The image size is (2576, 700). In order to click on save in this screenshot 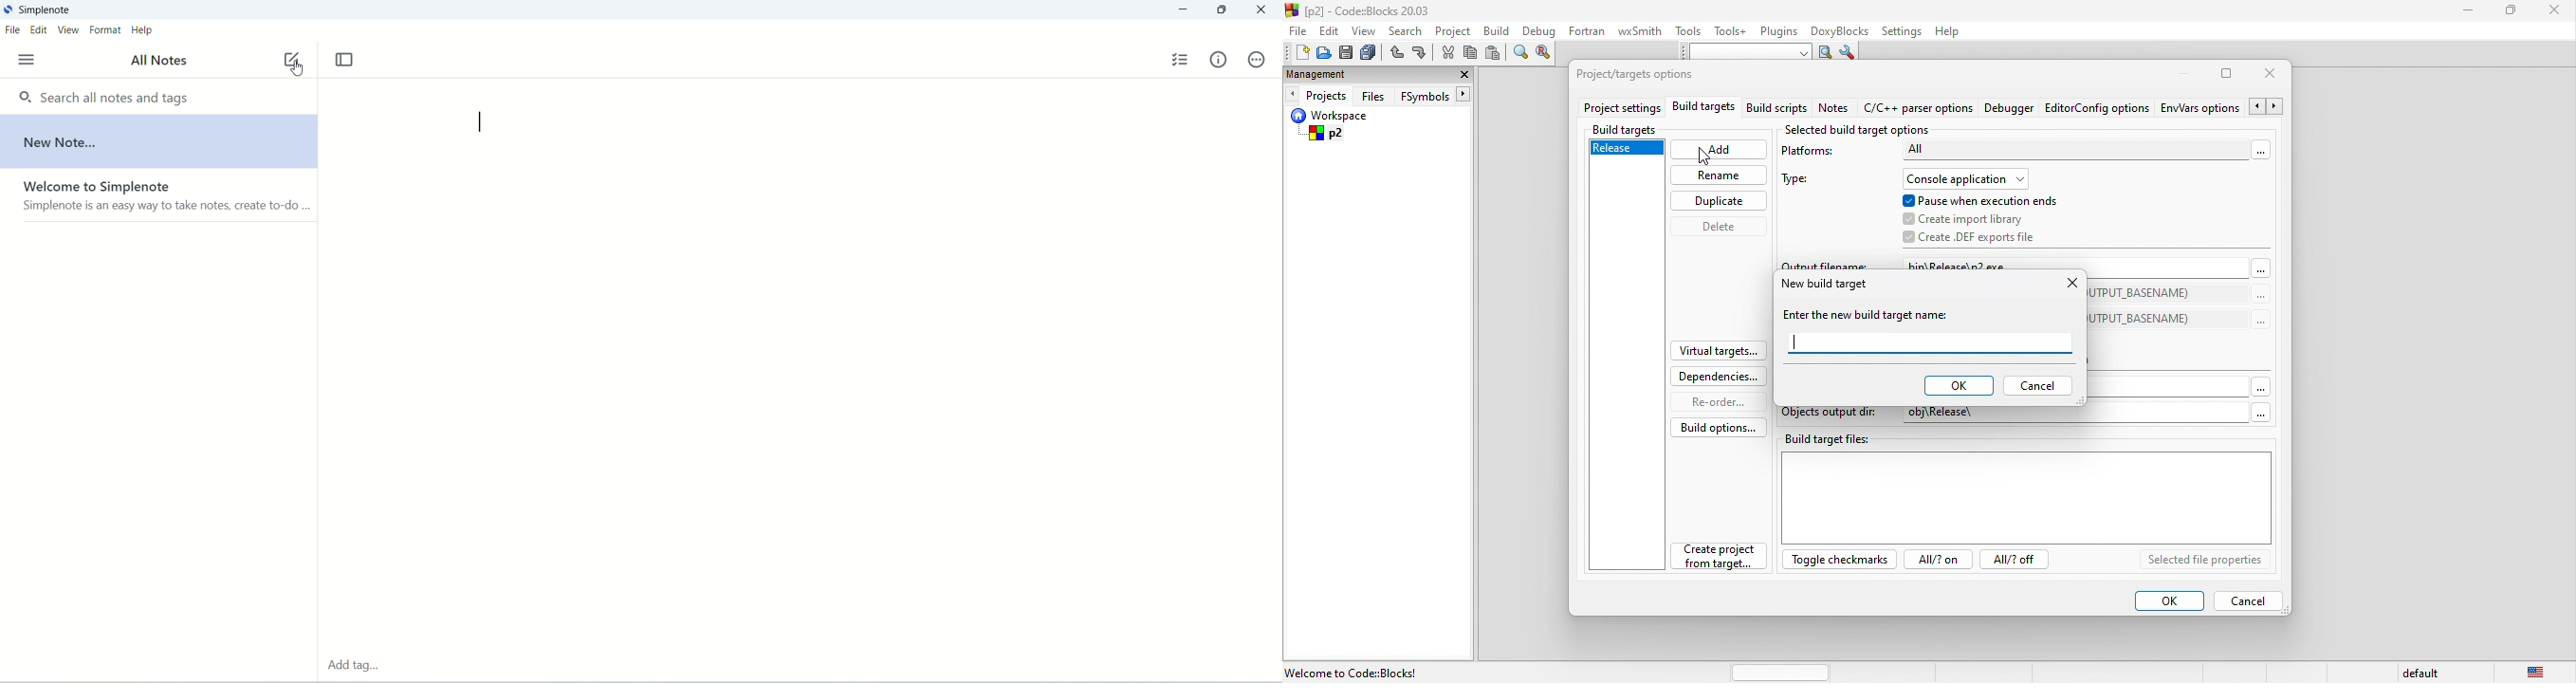, I will do `click(1348, 53)`.